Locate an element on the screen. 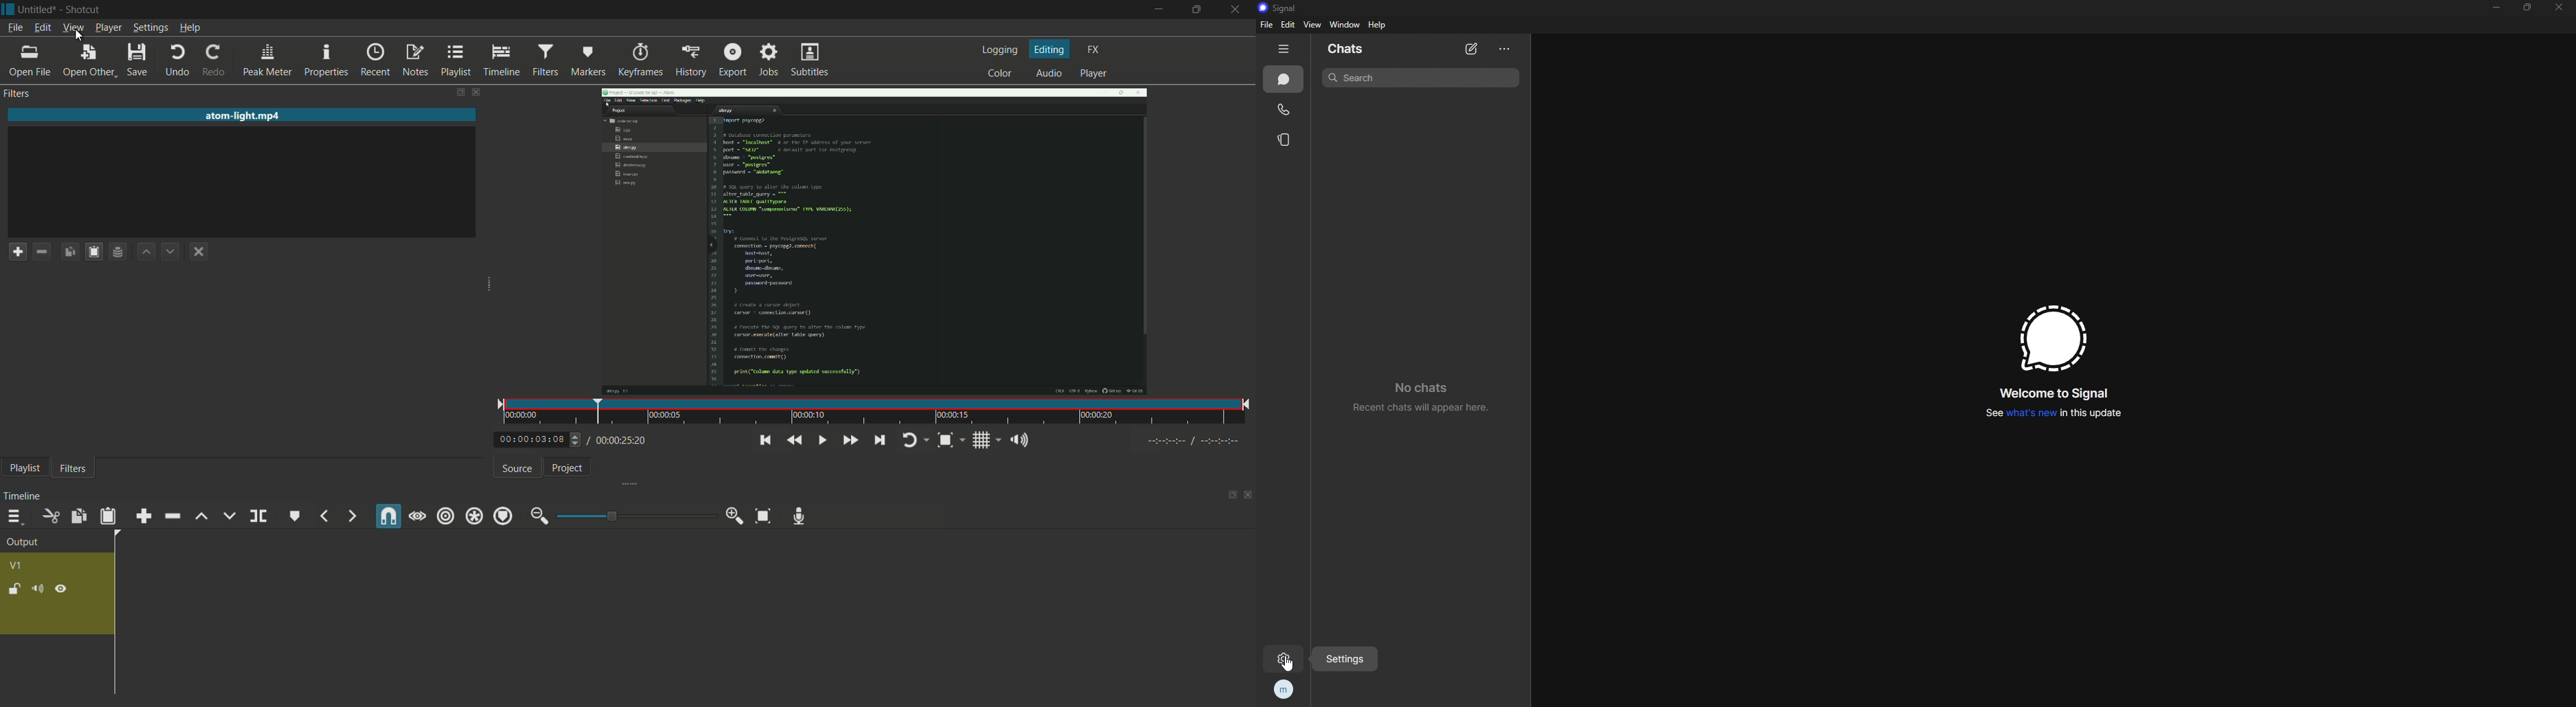 This screenshot has width=2576, height=728. zoom timeline to fit is located at coordinates (765, 516).